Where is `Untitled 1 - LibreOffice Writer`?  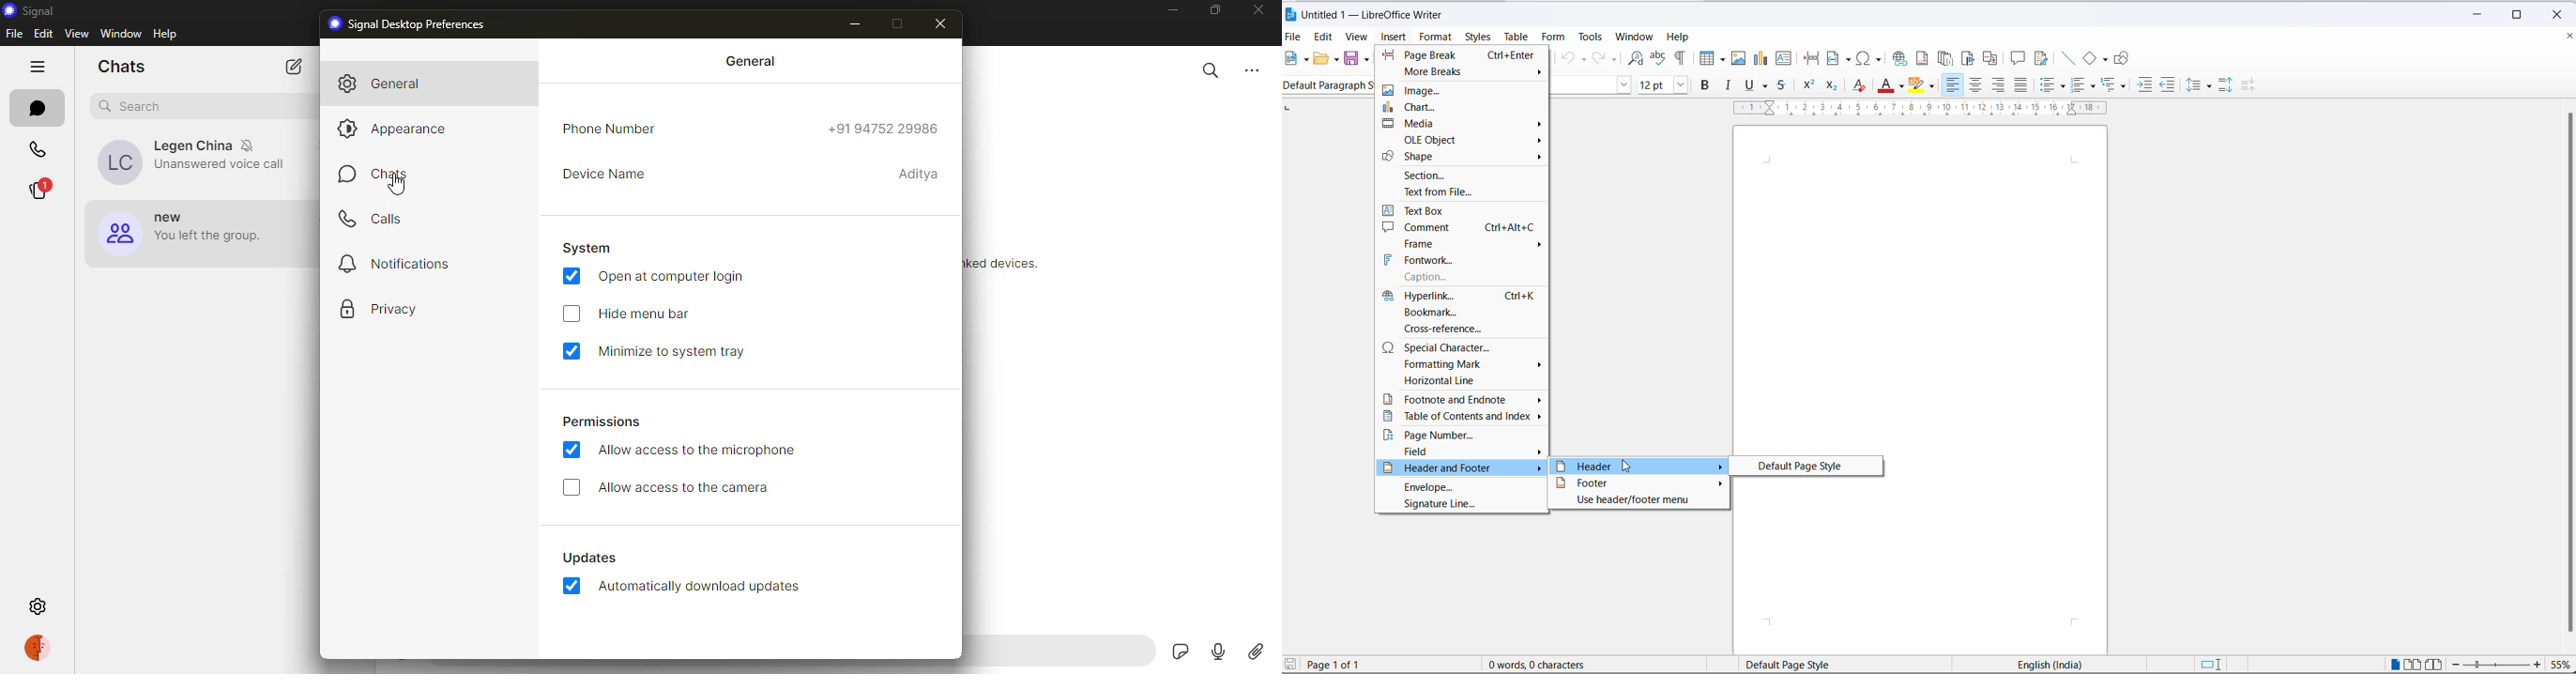
Untitled 1 - LibreOffice Writer is located at coordinates (1386, 16).